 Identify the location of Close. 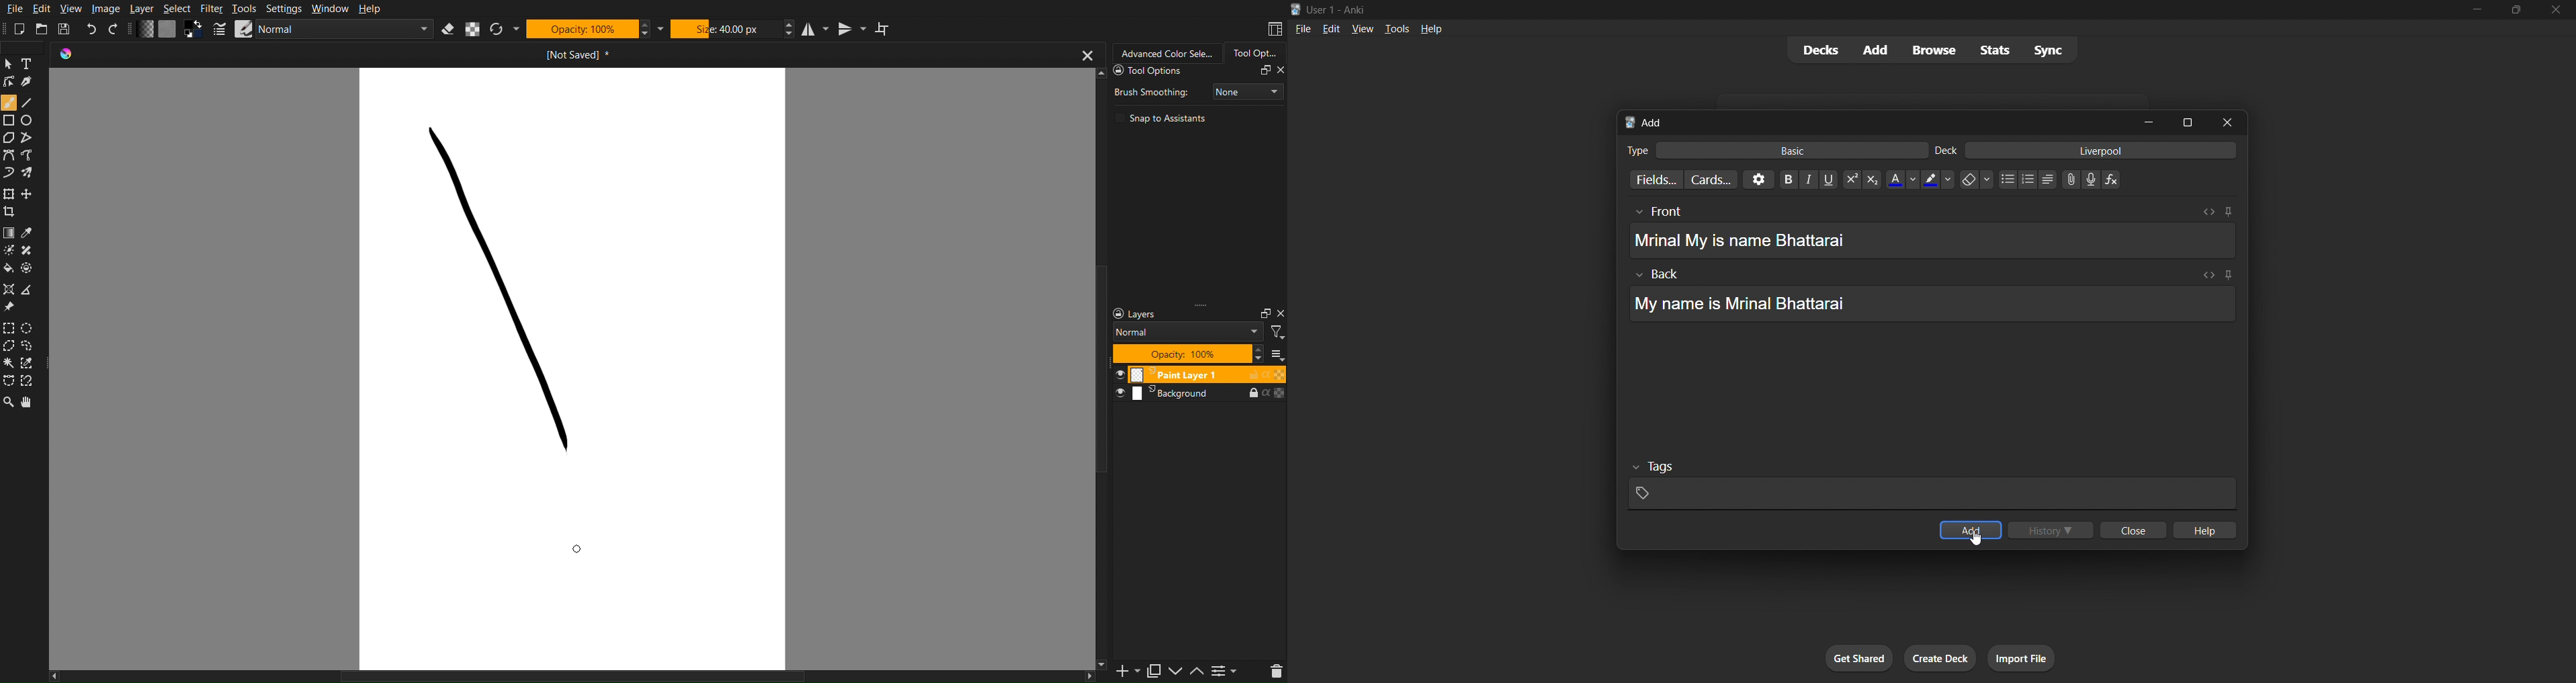
(1279, 313).